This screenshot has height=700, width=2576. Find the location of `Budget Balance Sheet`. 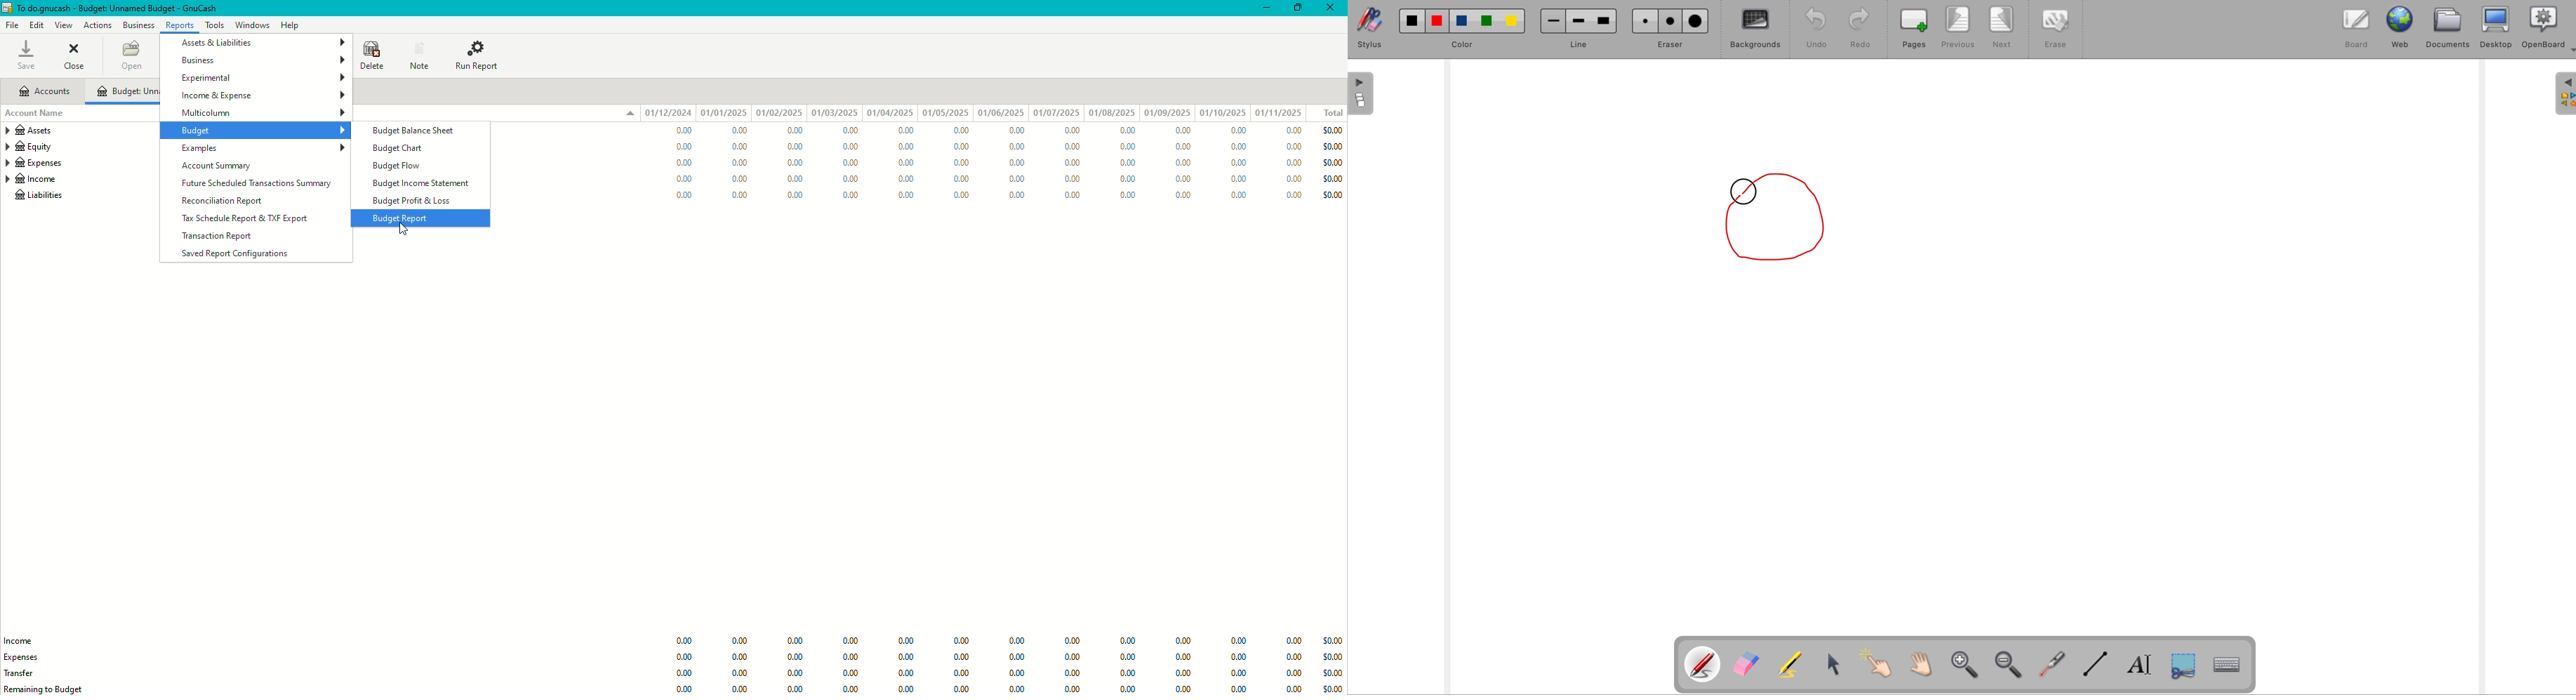

Budget Balance Sheet is located at coordinates (414, 132).